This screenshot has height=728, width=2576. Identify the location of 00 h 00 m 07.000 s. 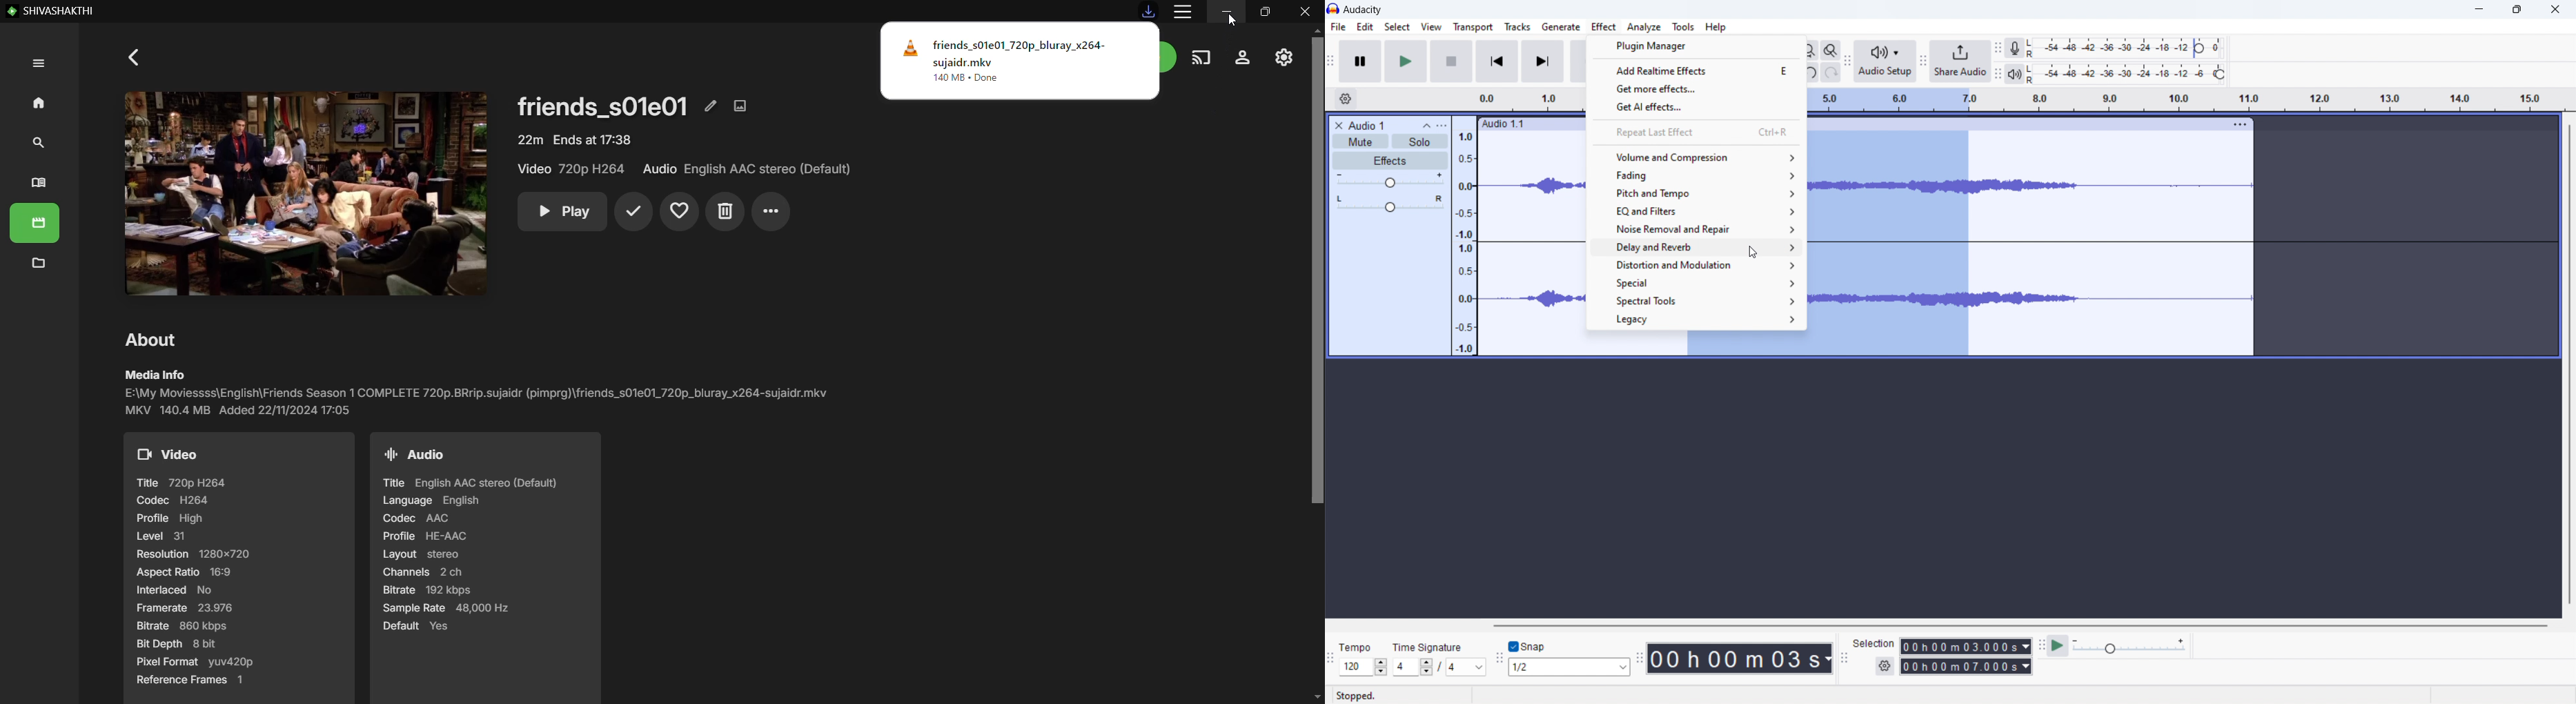
(1966, 667).